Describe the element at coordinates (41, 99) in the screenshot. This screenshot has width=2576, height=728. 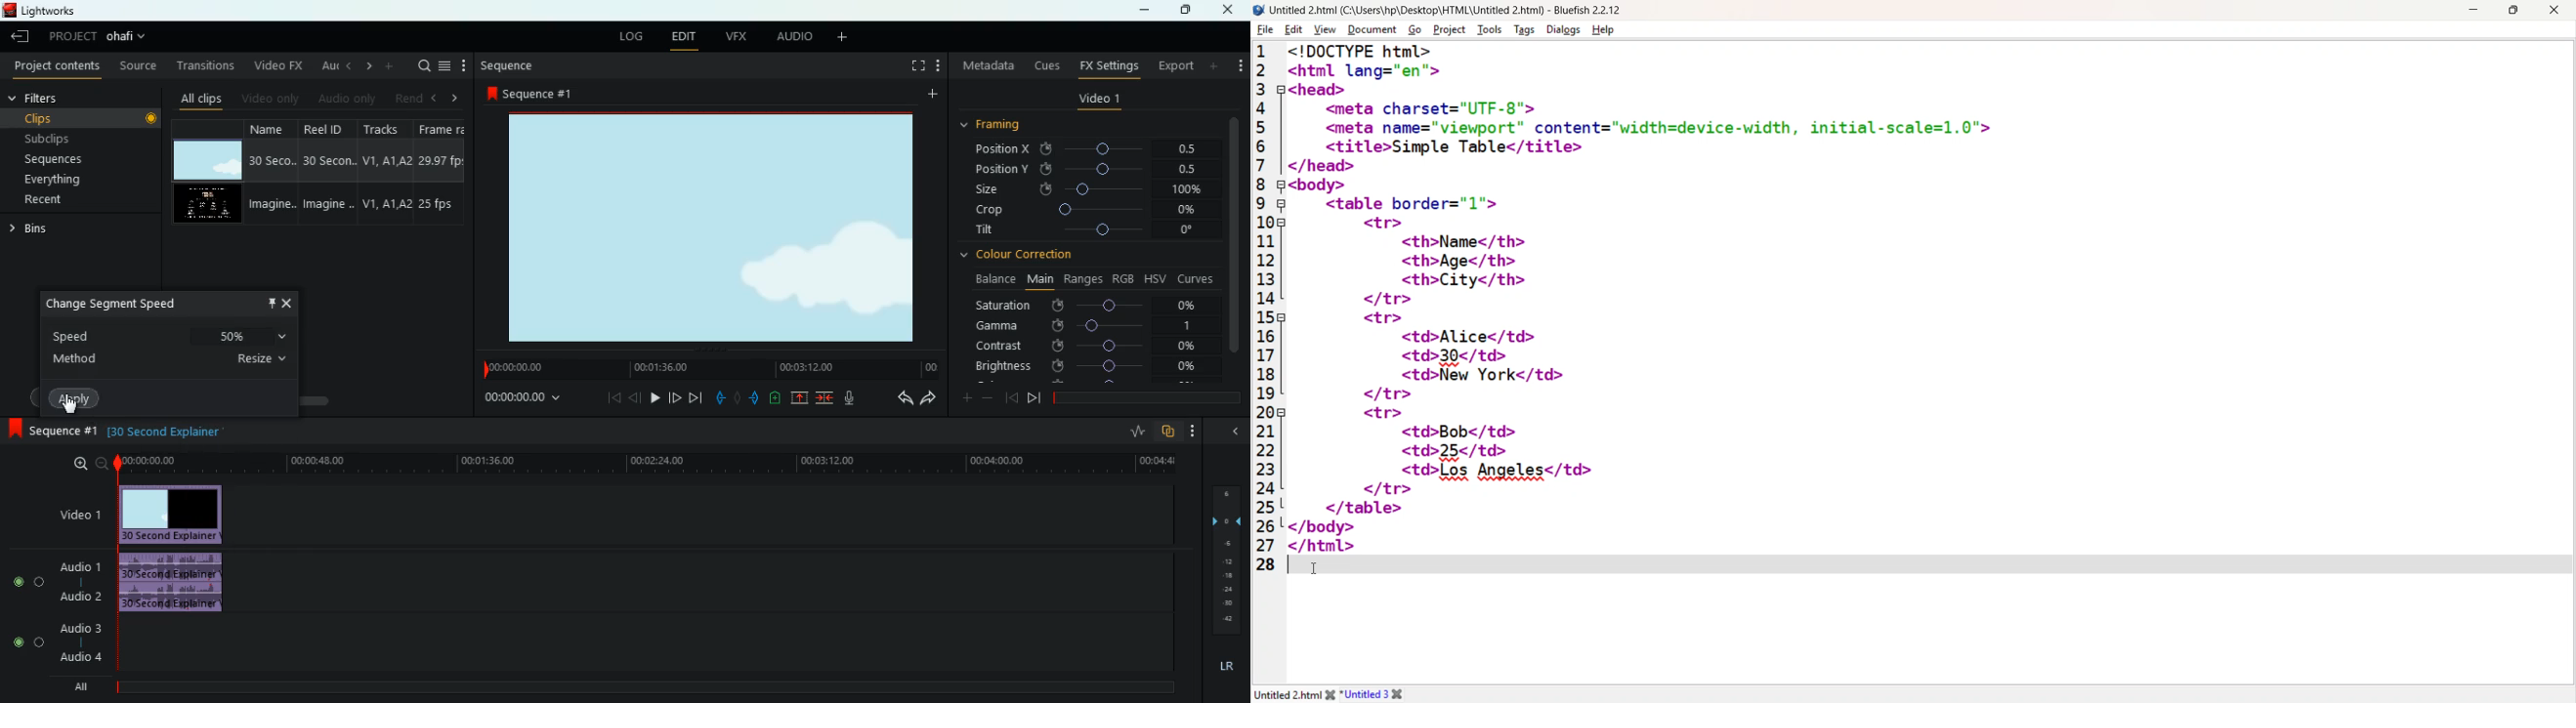
I see `filters` at that location.